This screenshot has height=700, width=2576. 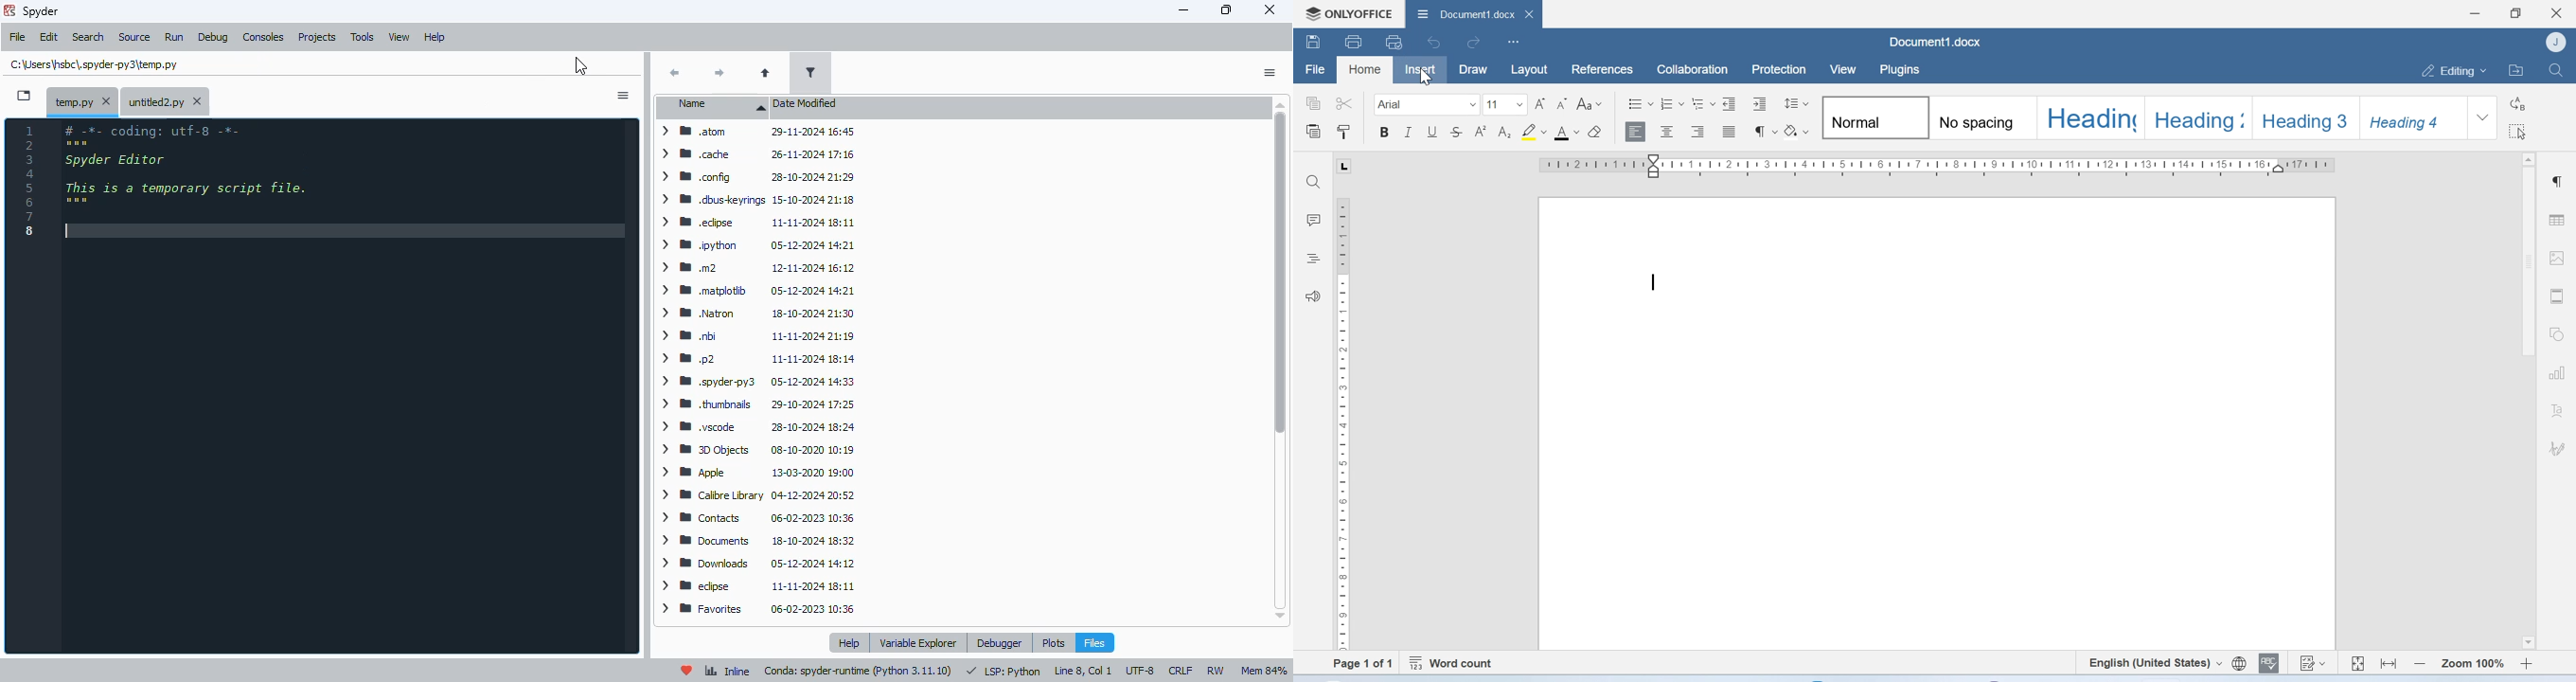 What do you see at coordinates (213, 37) in the screenshot?
I see `debug` at bounding box center [213, 37].